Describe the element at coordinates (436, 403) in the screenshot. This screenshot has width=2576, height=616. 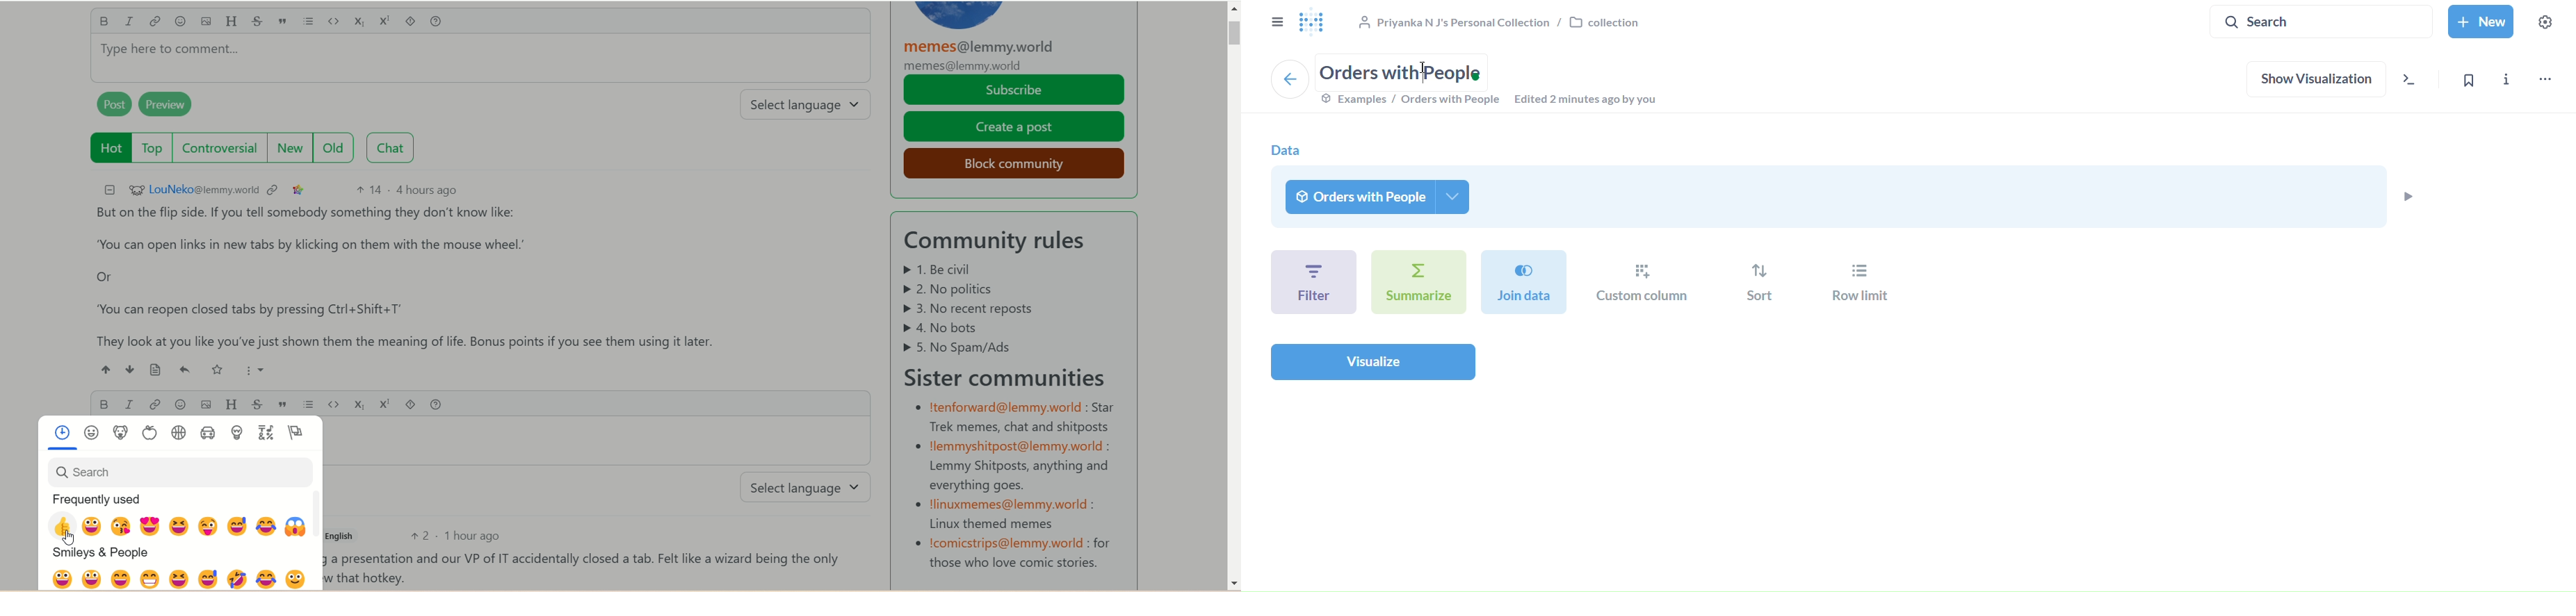
I see `help` at that location.